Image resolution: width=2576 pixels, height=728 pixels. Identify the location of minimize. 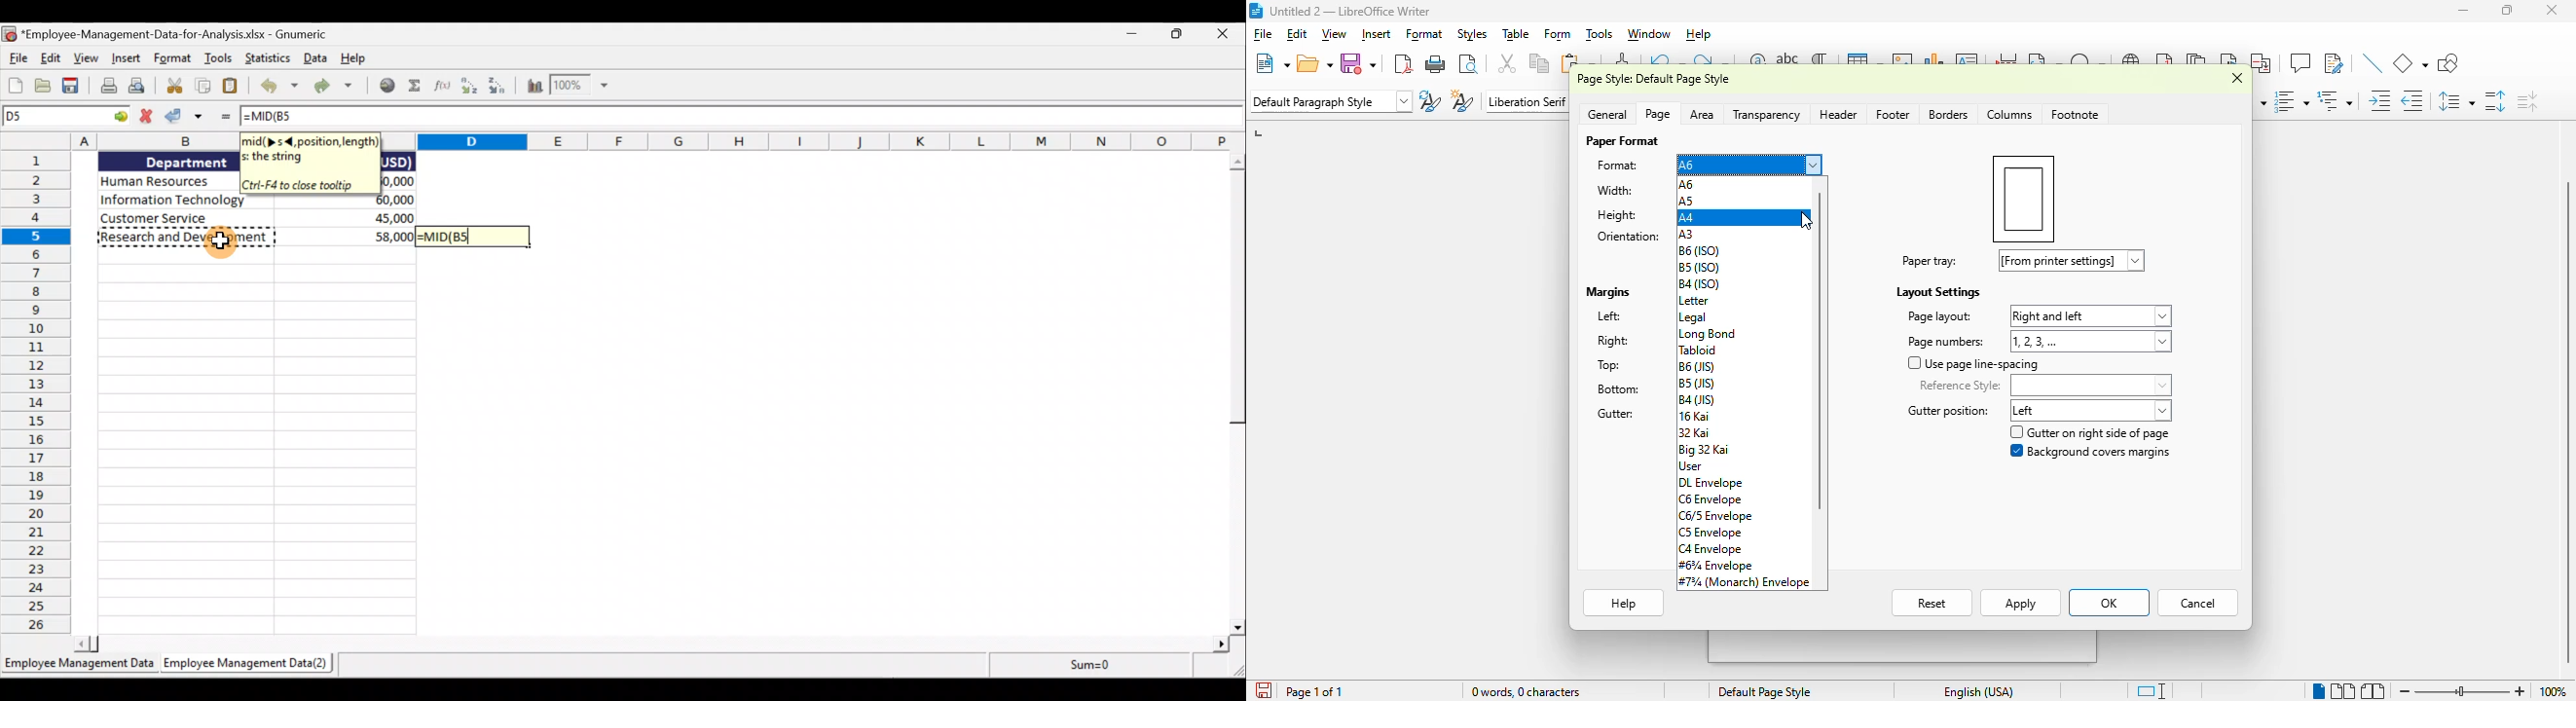
(2463, 10).